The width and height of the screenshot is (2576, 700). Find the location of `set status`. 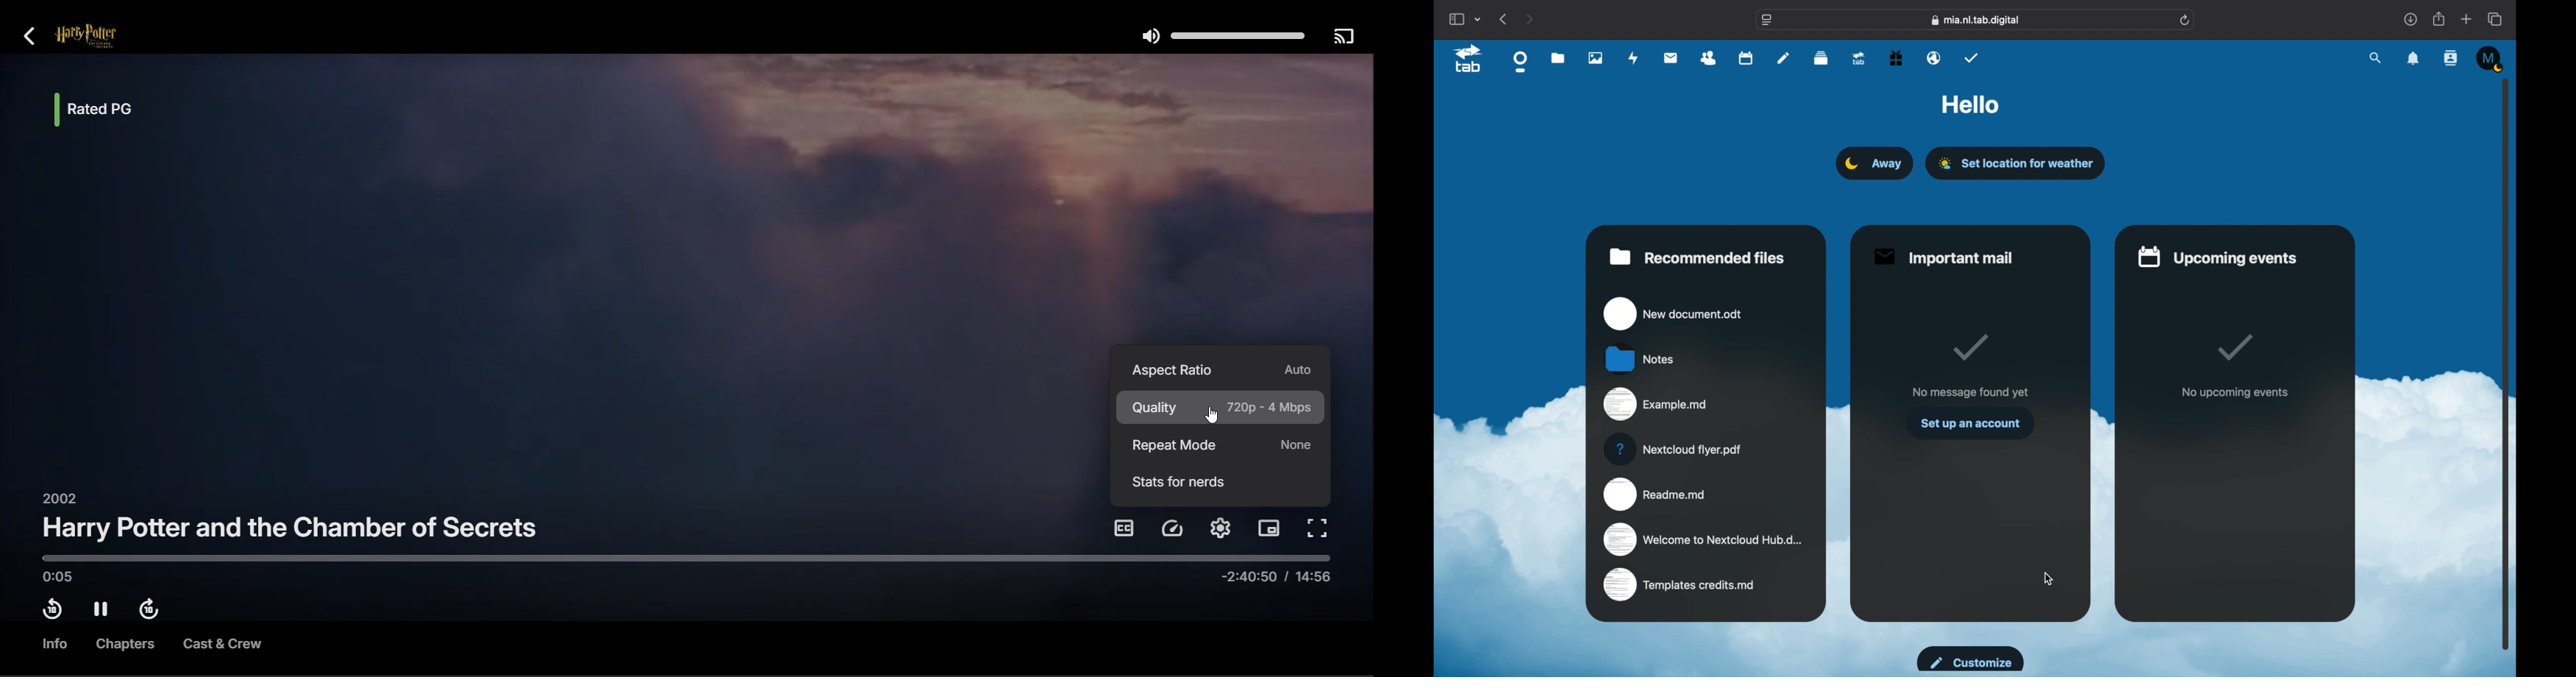

set status is located at coordinates (1873, 164).